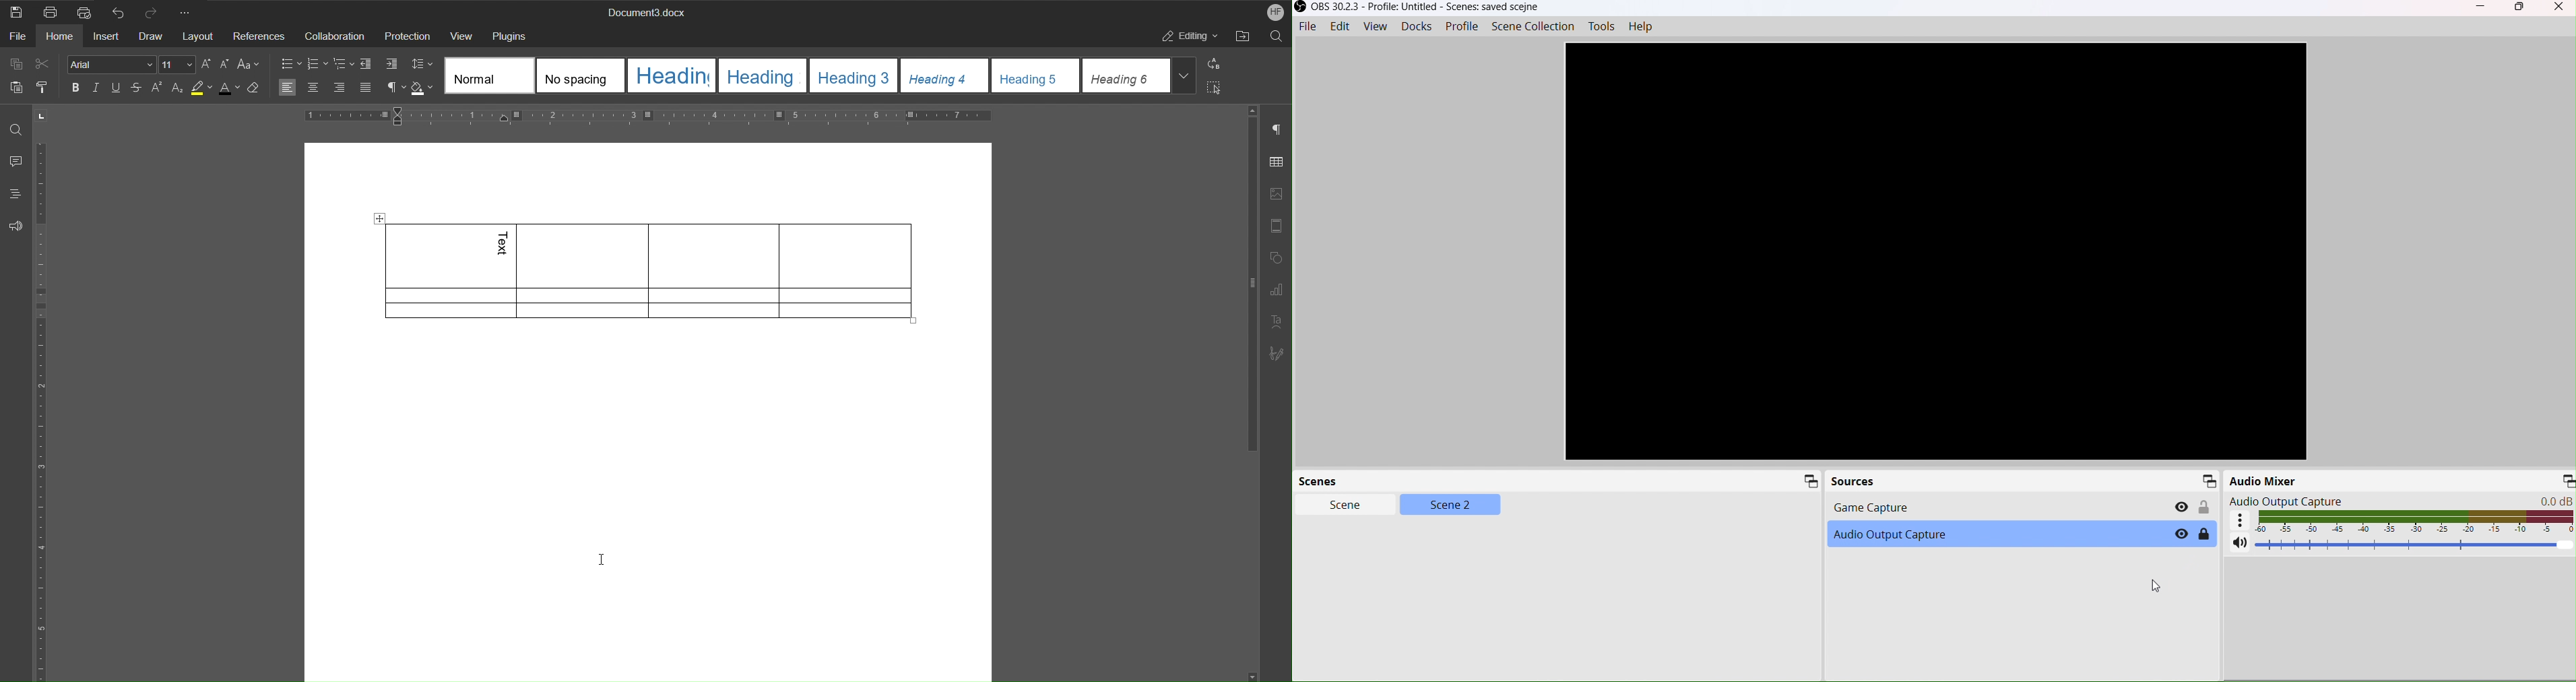 This screenshot has height=700, width=2576. I want to click on Lock, so click(2205, 507).